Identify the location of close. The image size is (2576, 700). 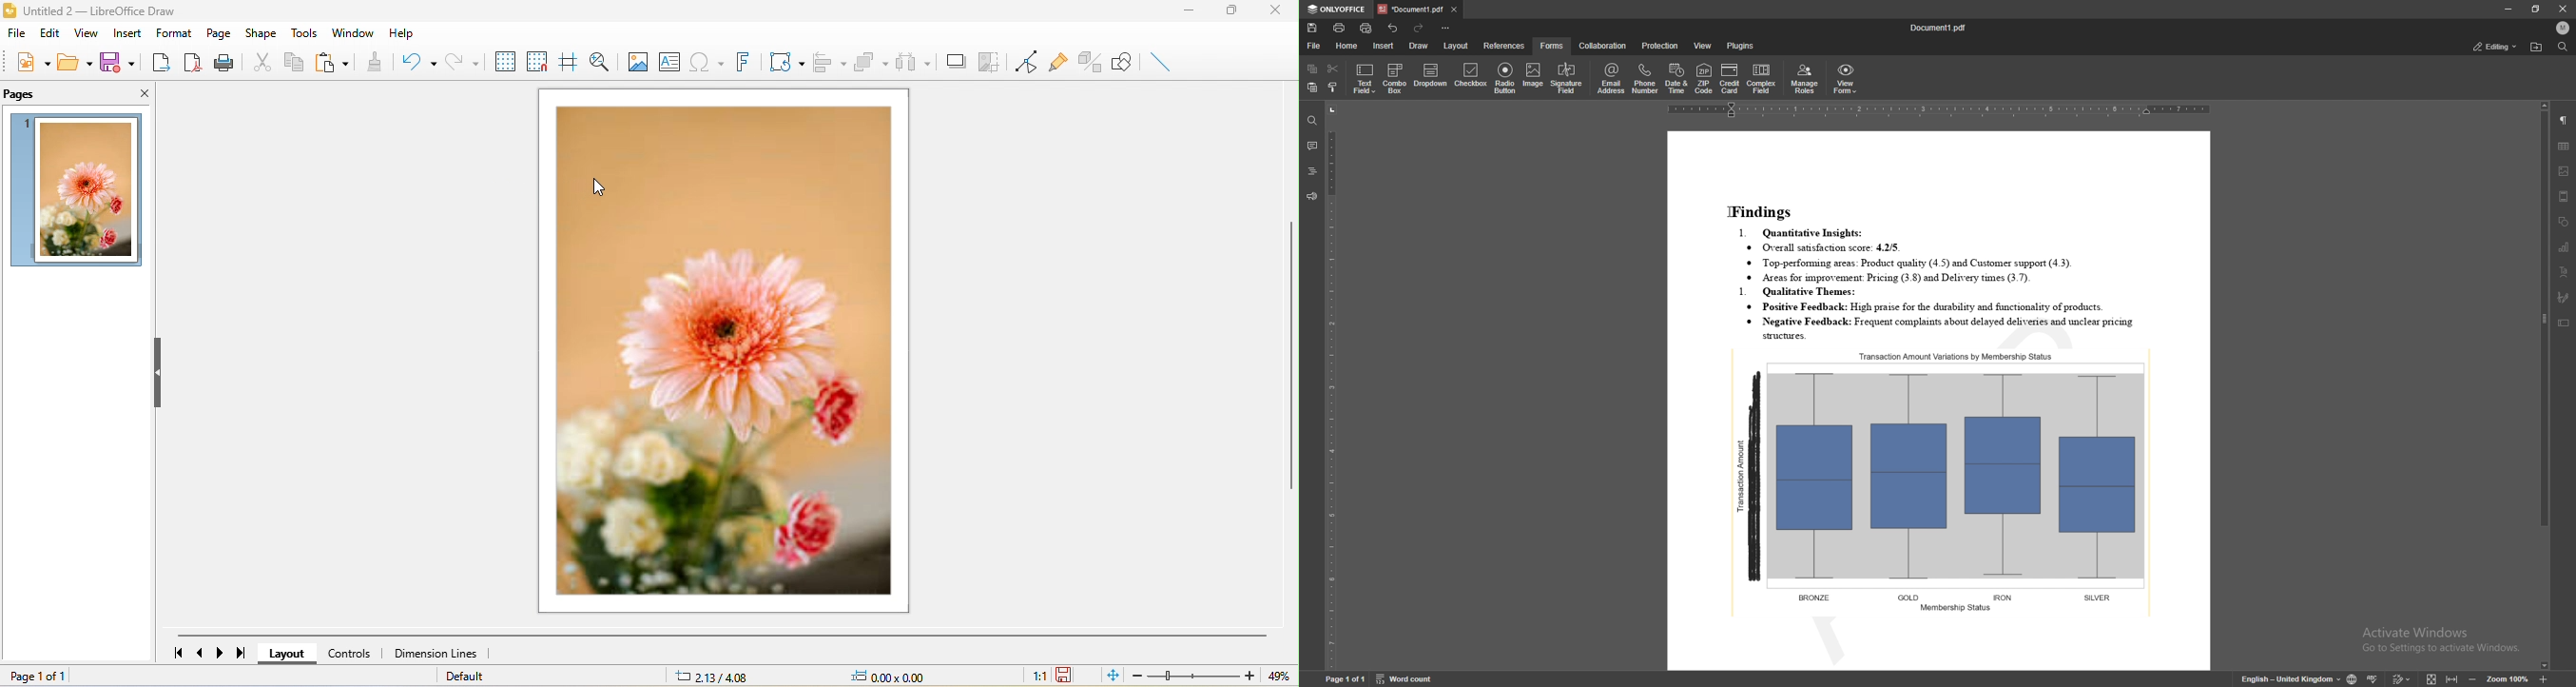
(1280, 13).